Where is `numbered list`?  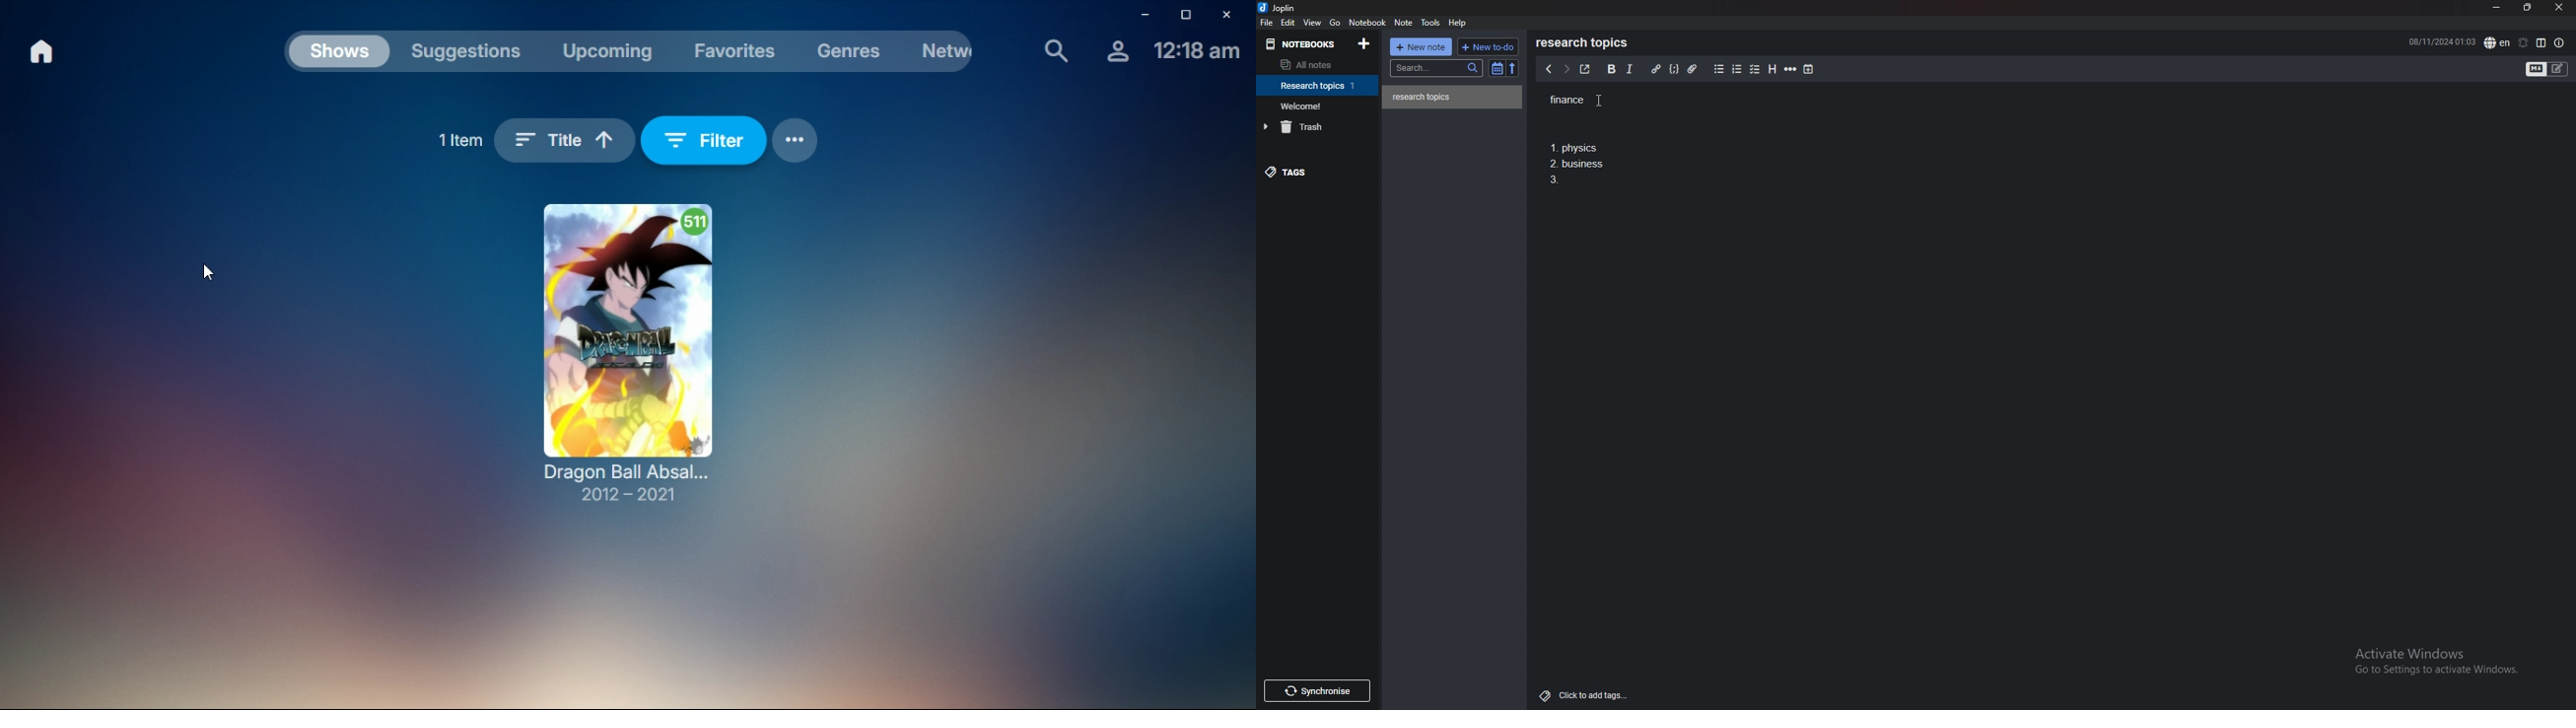 numbered list is located at coordinates (1738, 69).